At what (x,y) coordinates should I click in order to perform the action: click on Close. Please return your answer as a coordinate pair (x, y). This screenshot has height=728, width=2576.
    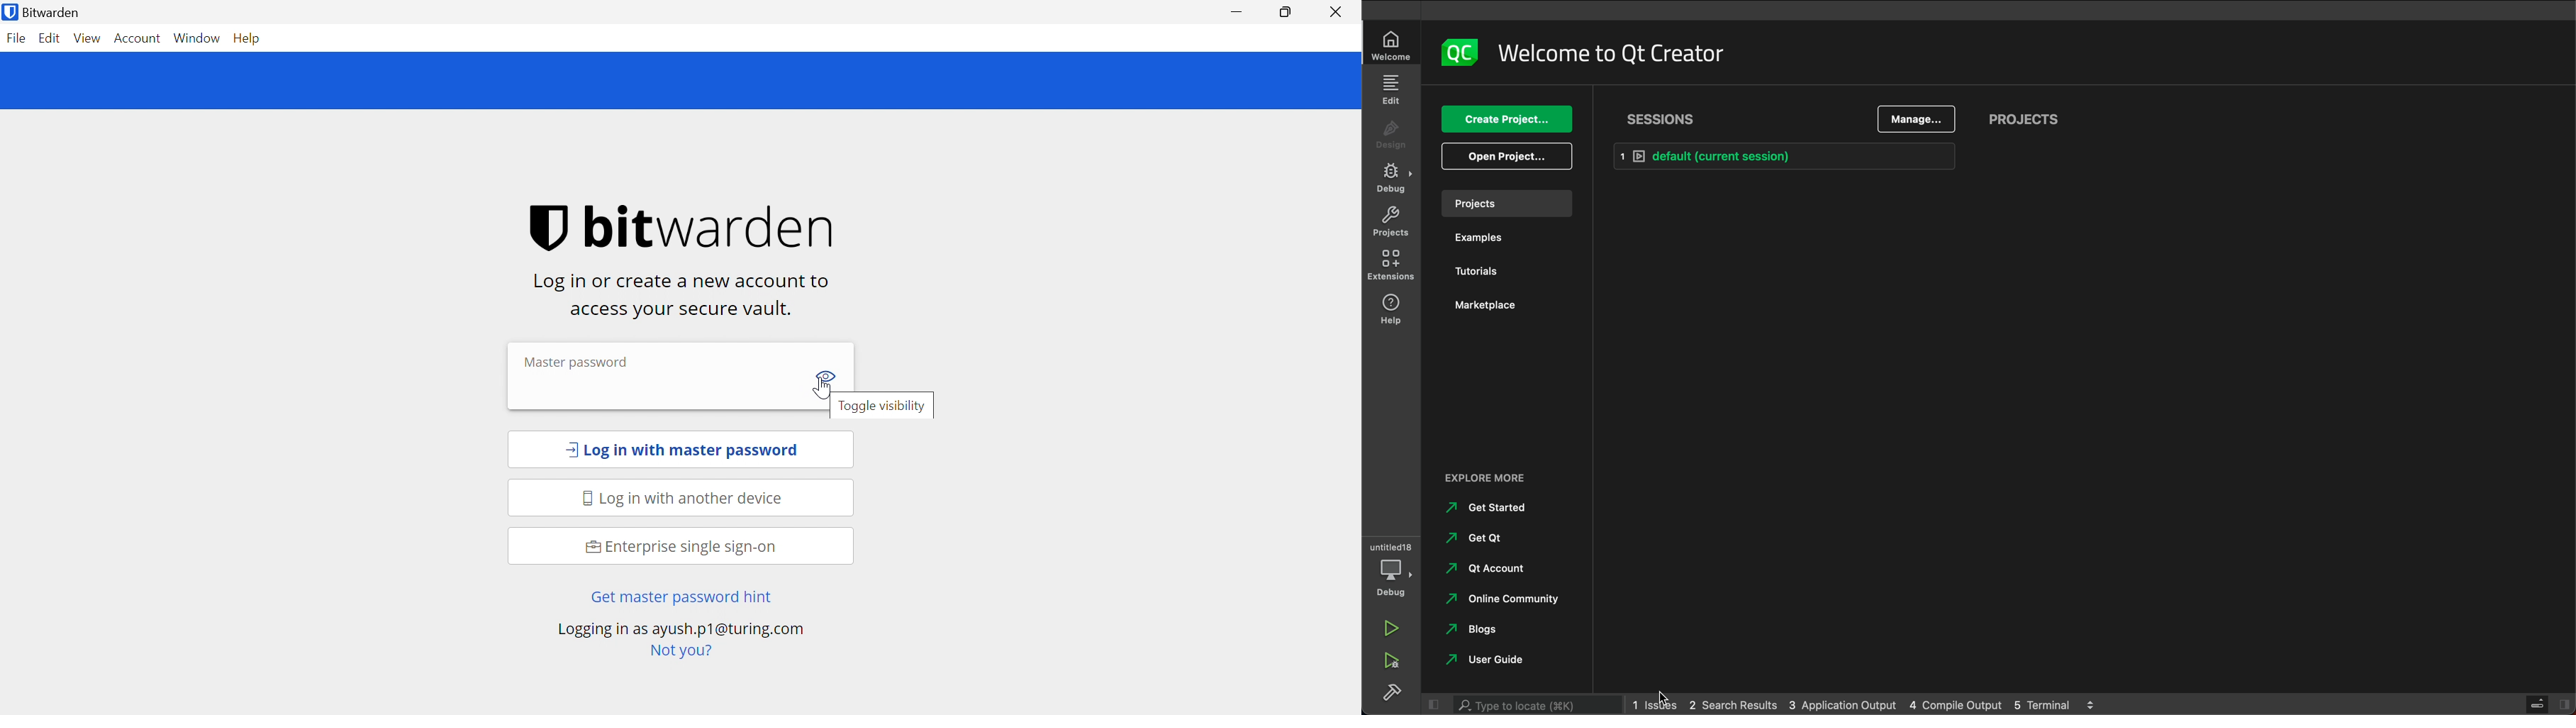
    Looking at the image, I should click on (1337, 13).